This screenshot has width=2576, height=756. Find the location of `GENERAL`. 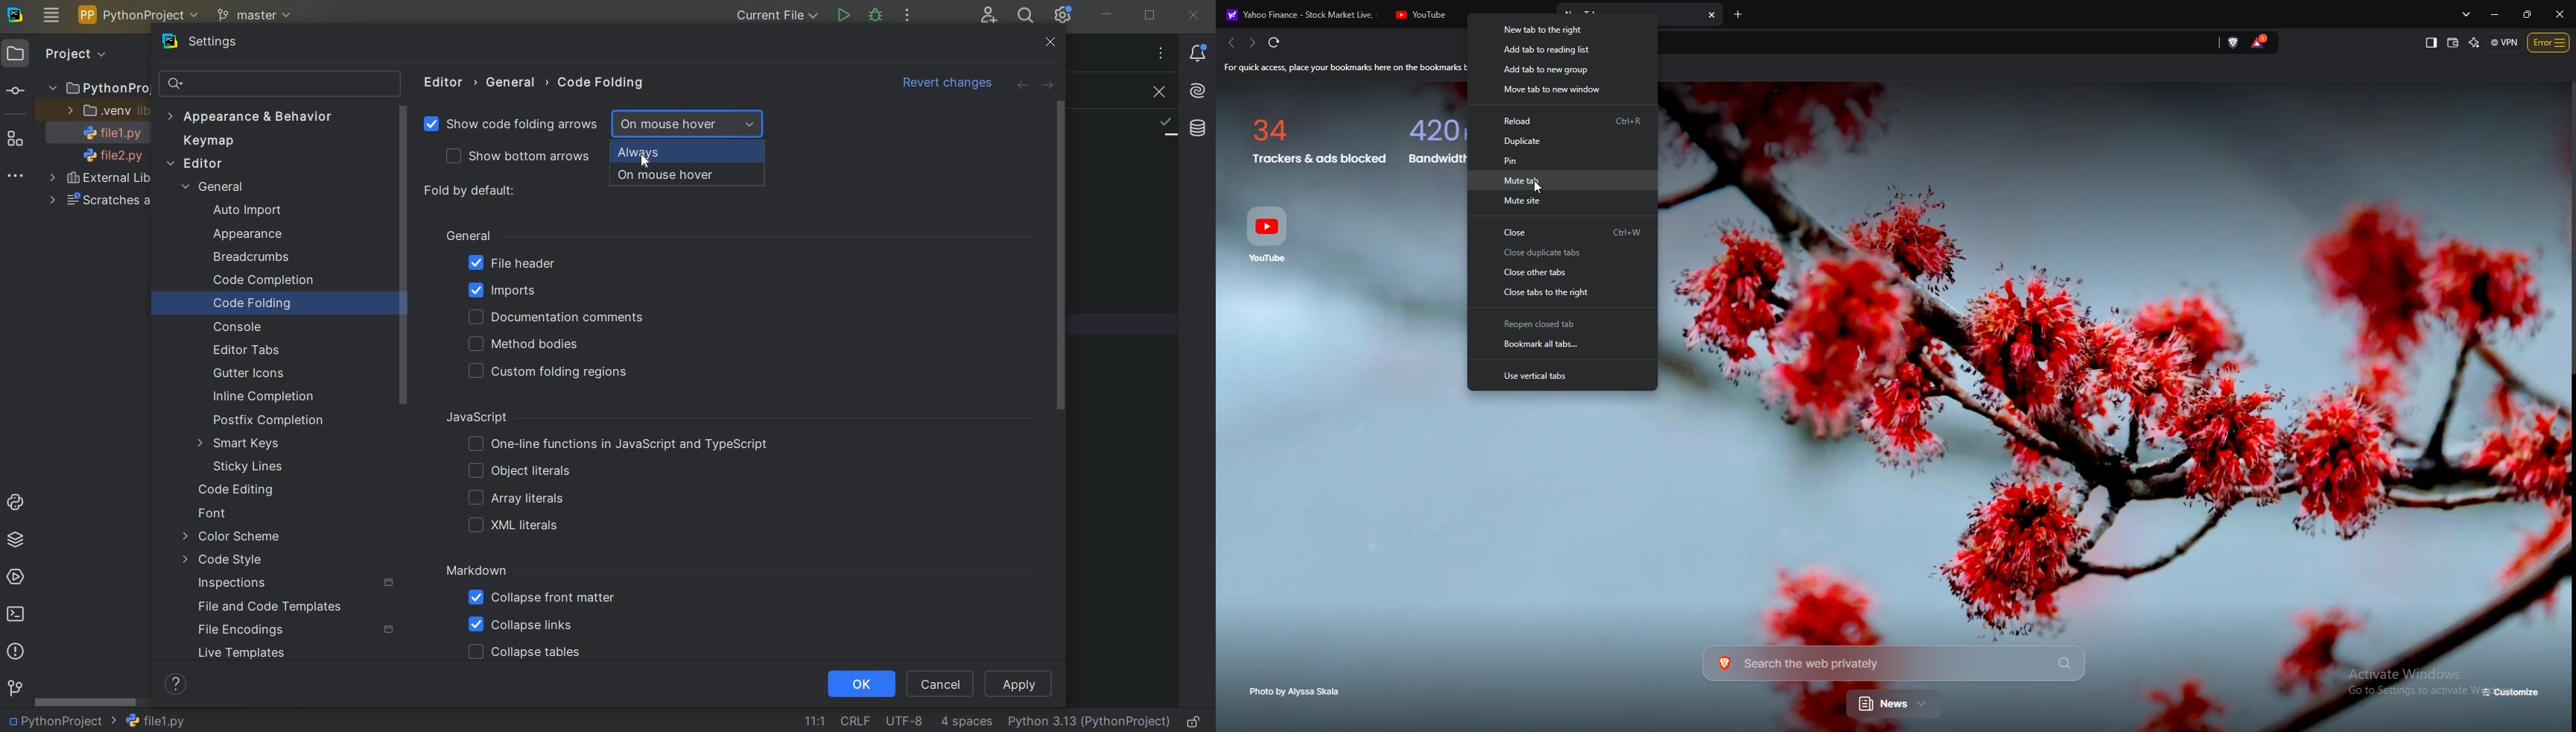

GENERAL is located at coordinates (515, 83).